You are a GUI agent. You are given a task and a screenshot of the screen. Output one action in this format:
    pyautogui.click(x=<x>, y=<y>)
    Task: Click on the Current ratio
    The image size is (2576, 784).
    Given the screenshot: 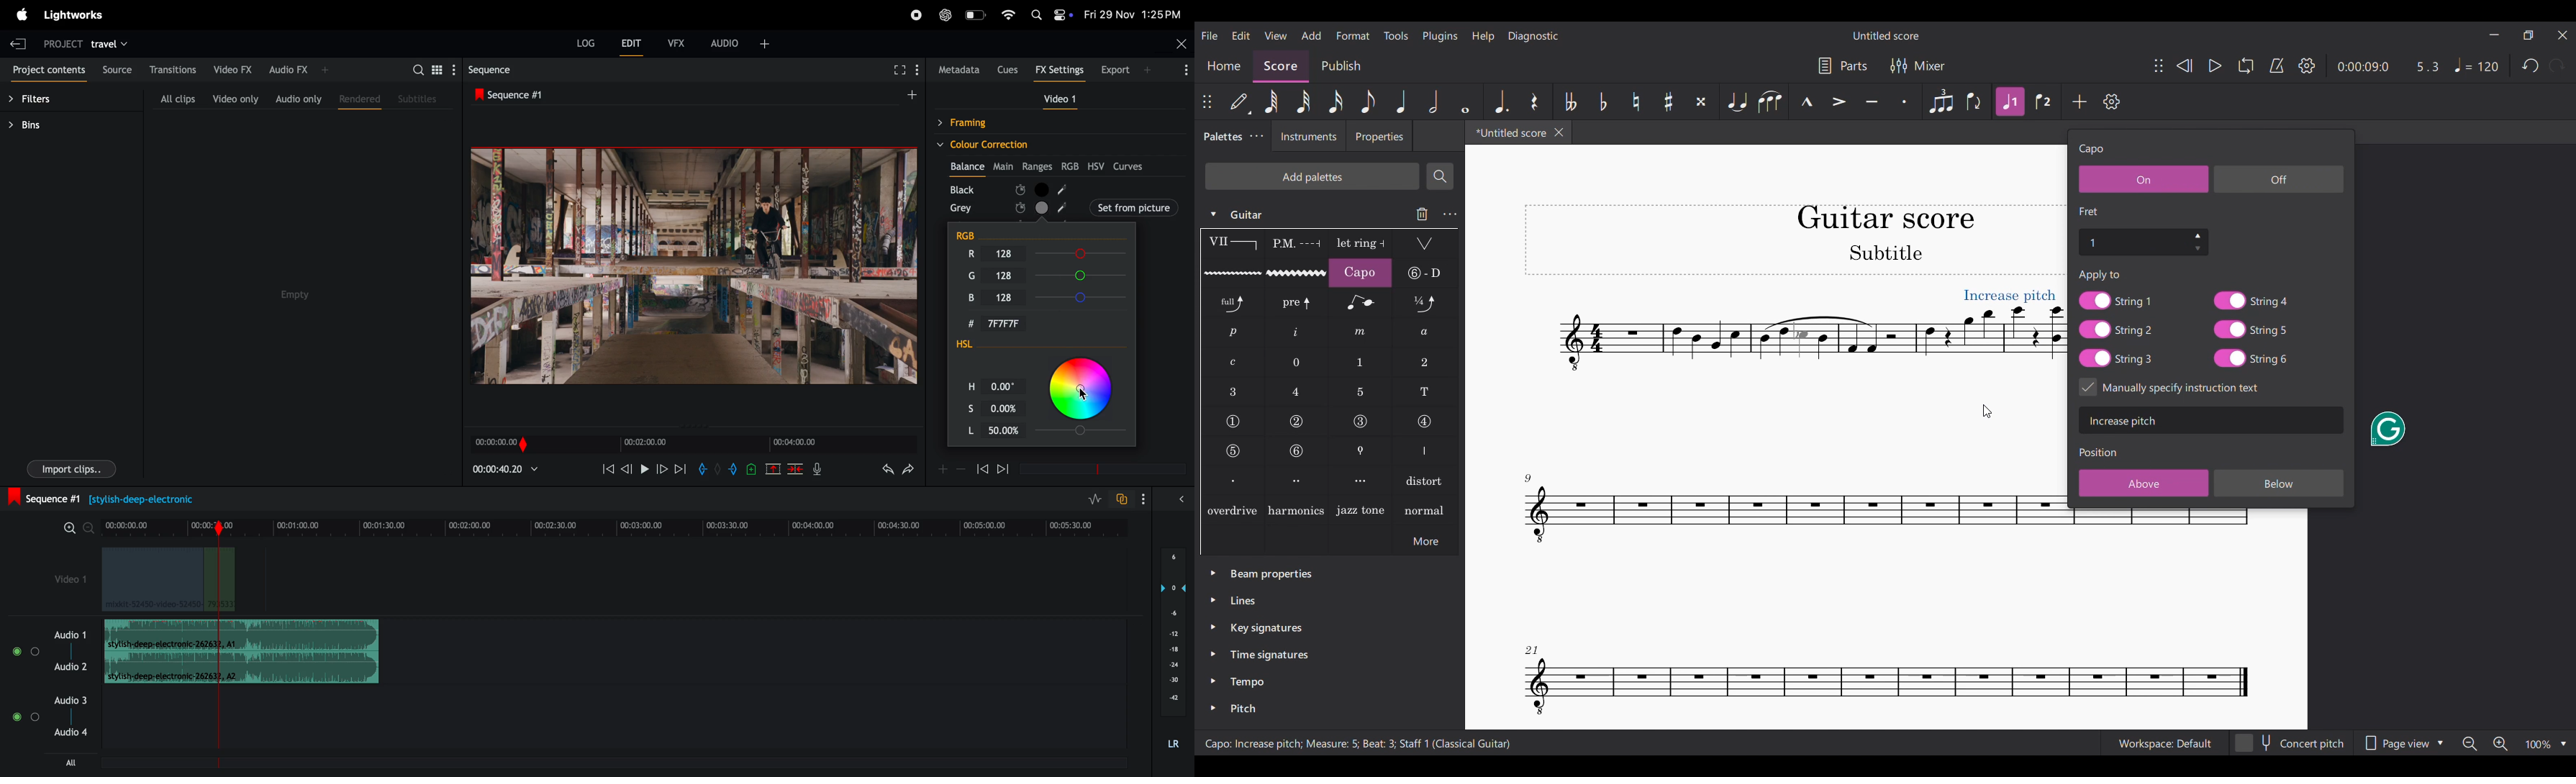 What is the action you would take?
    pyautogui.click(x=2428, y=67)
    